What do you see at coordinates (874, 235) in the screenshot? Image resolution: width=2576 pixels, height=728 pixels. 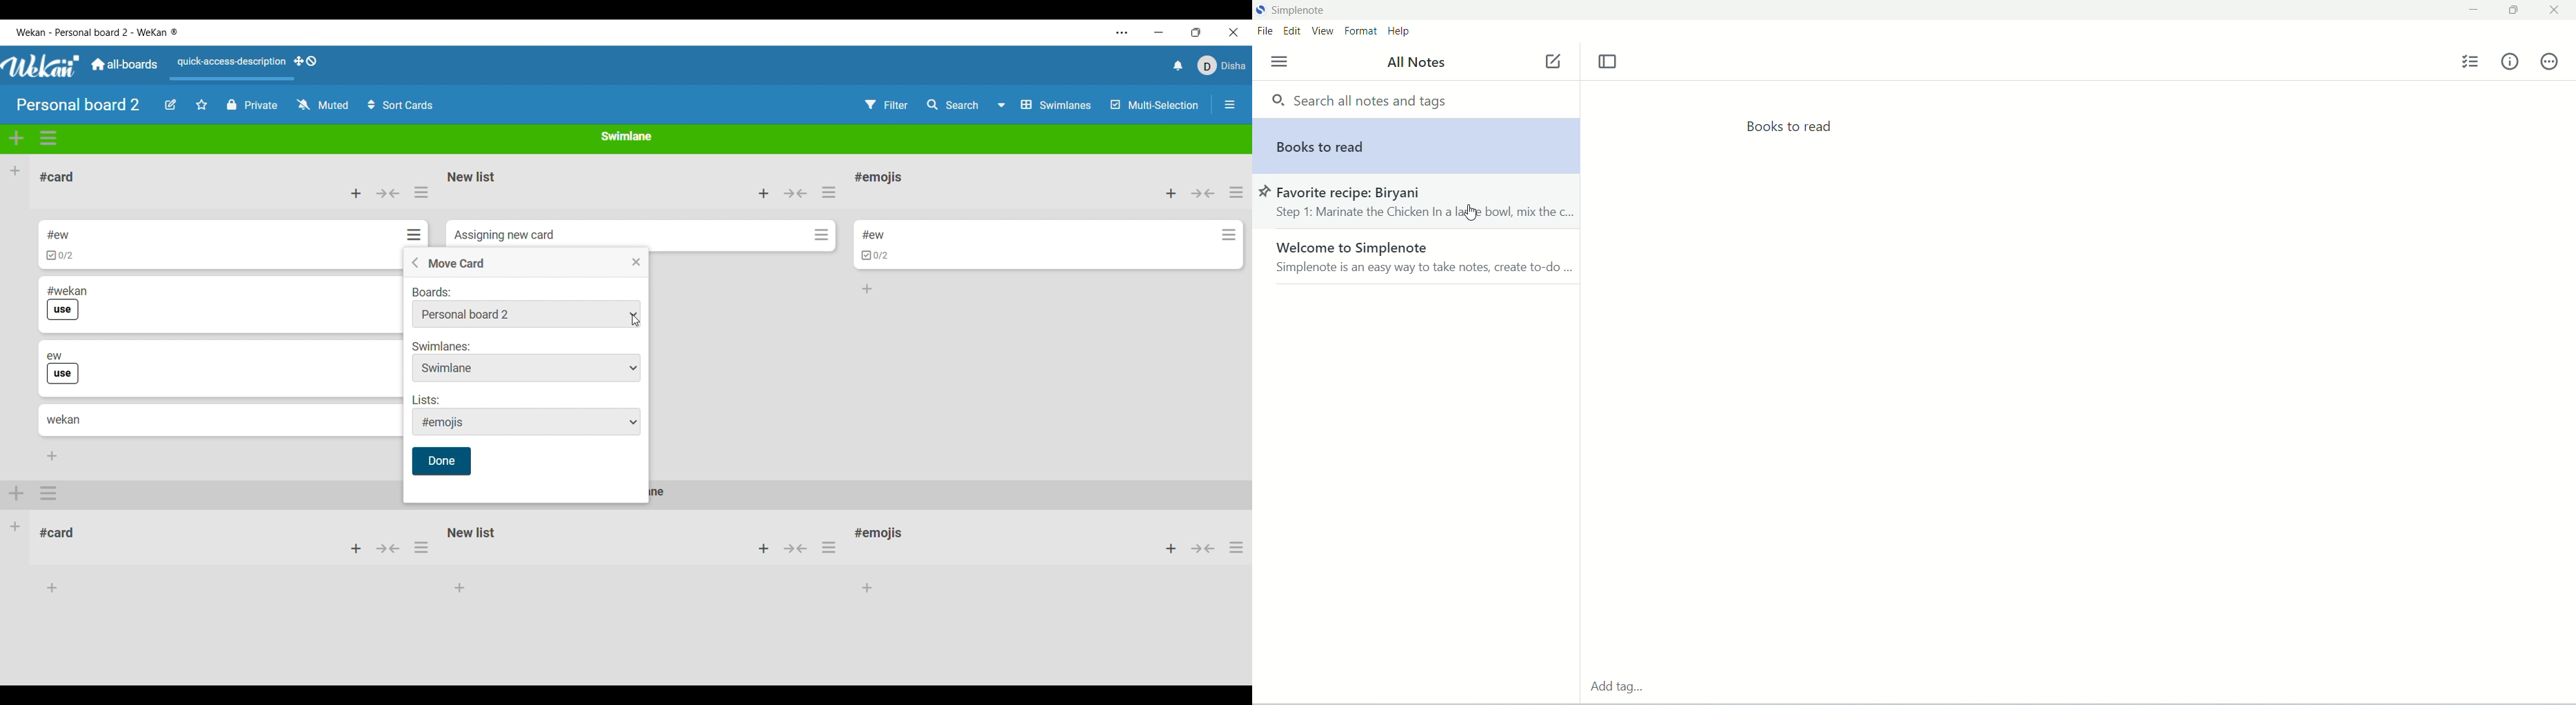 I see `Card name` at bounding box center [874, 235].